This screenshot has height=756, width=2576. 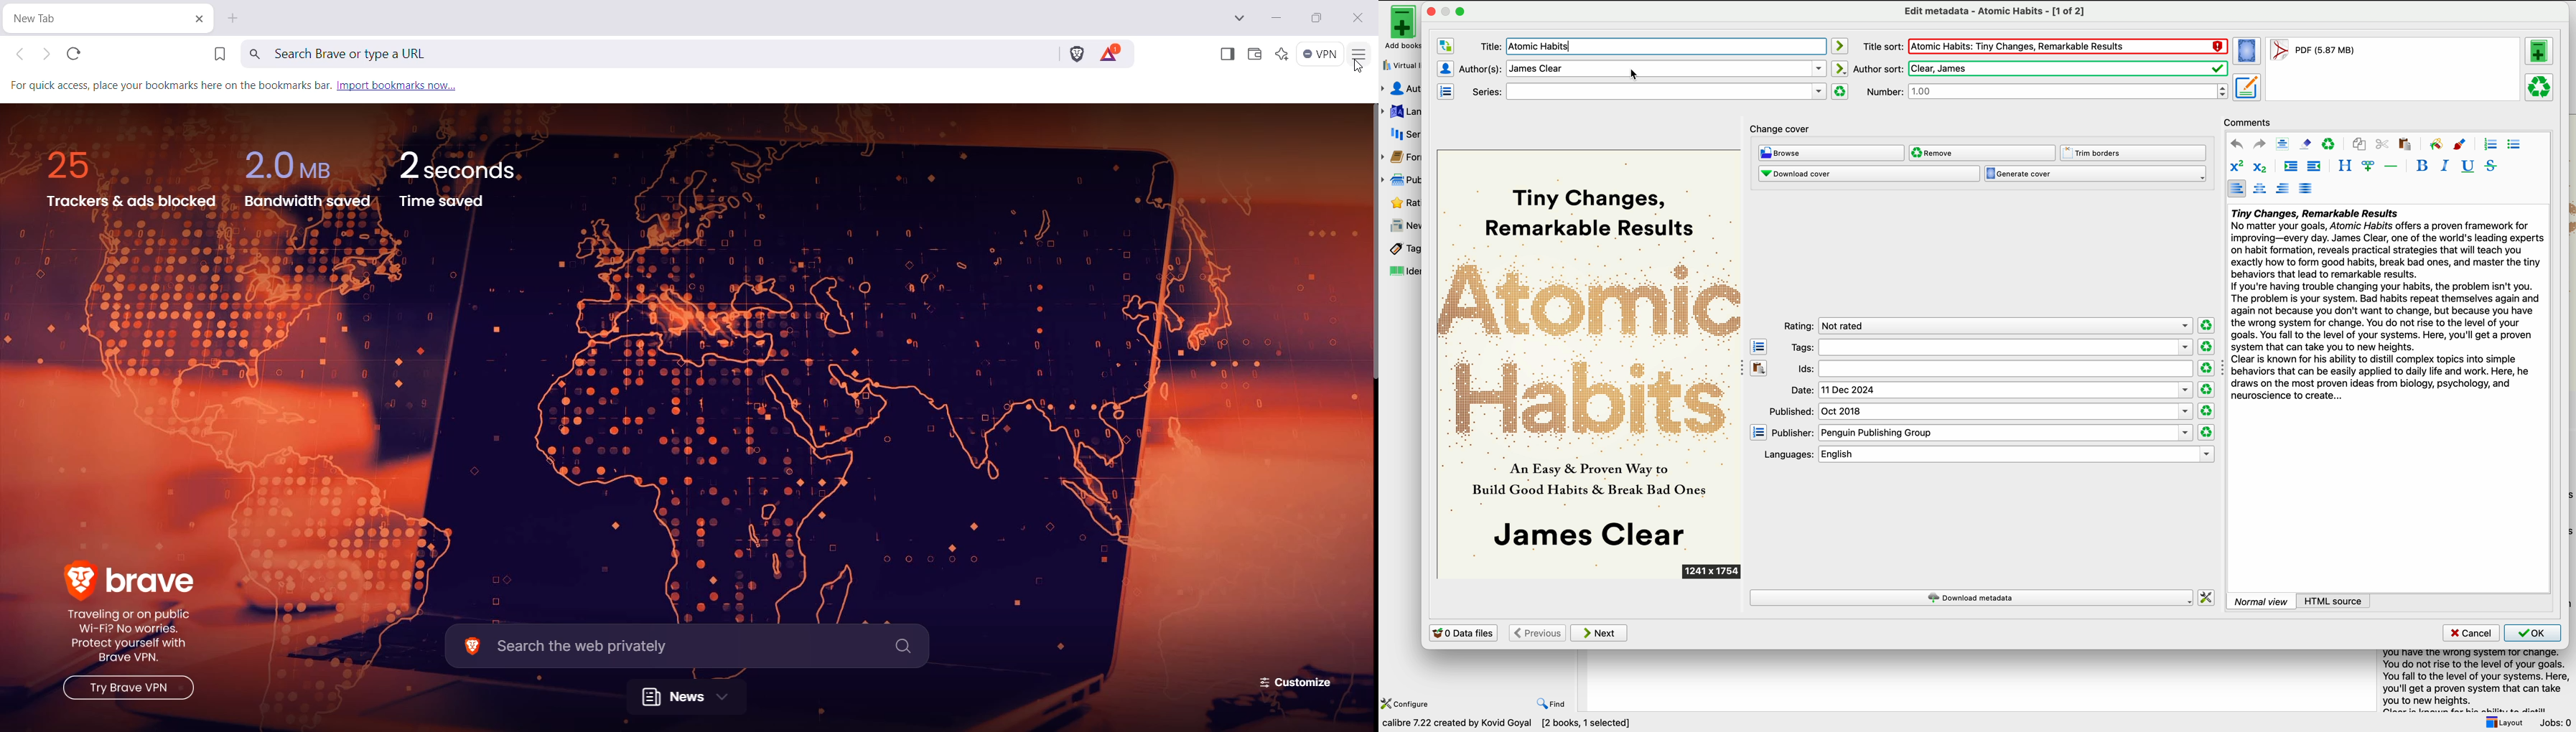 I want to click on publisher, so click(x=1982, y=433).